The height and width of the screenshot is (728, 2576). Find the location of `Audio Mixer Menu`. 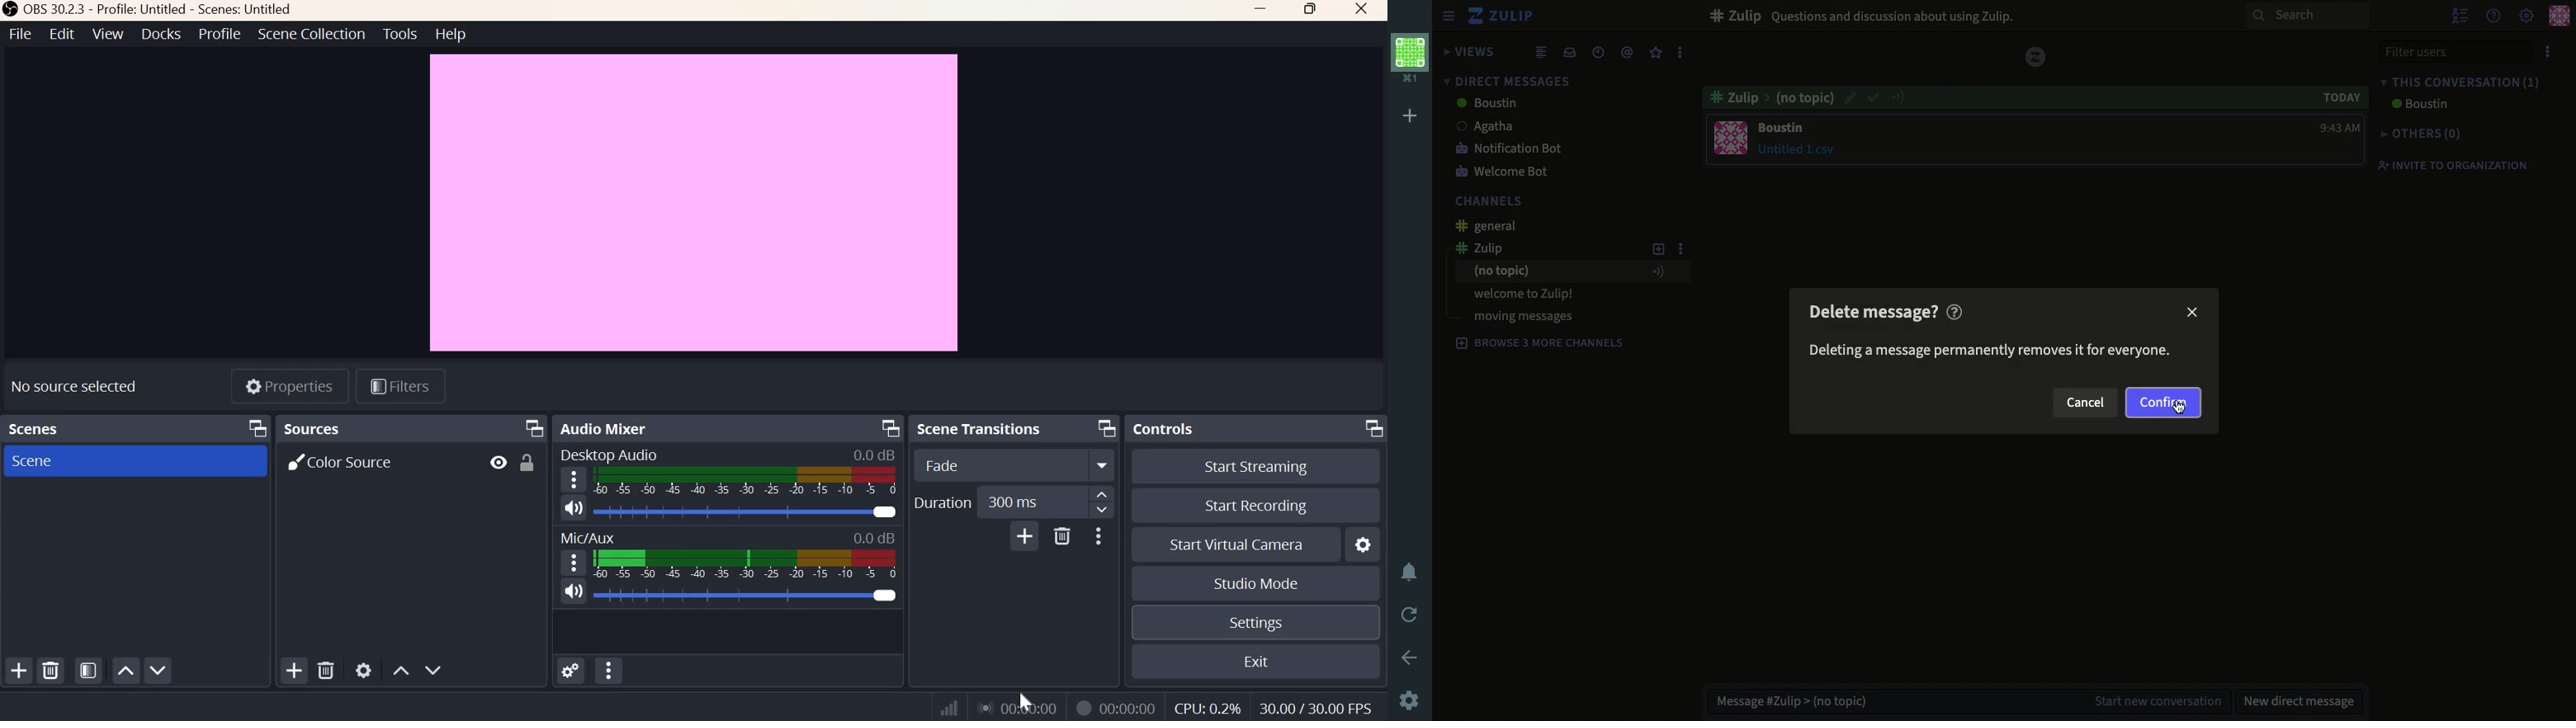

Audio Mixer Menu is located at coordinates (609, 671).